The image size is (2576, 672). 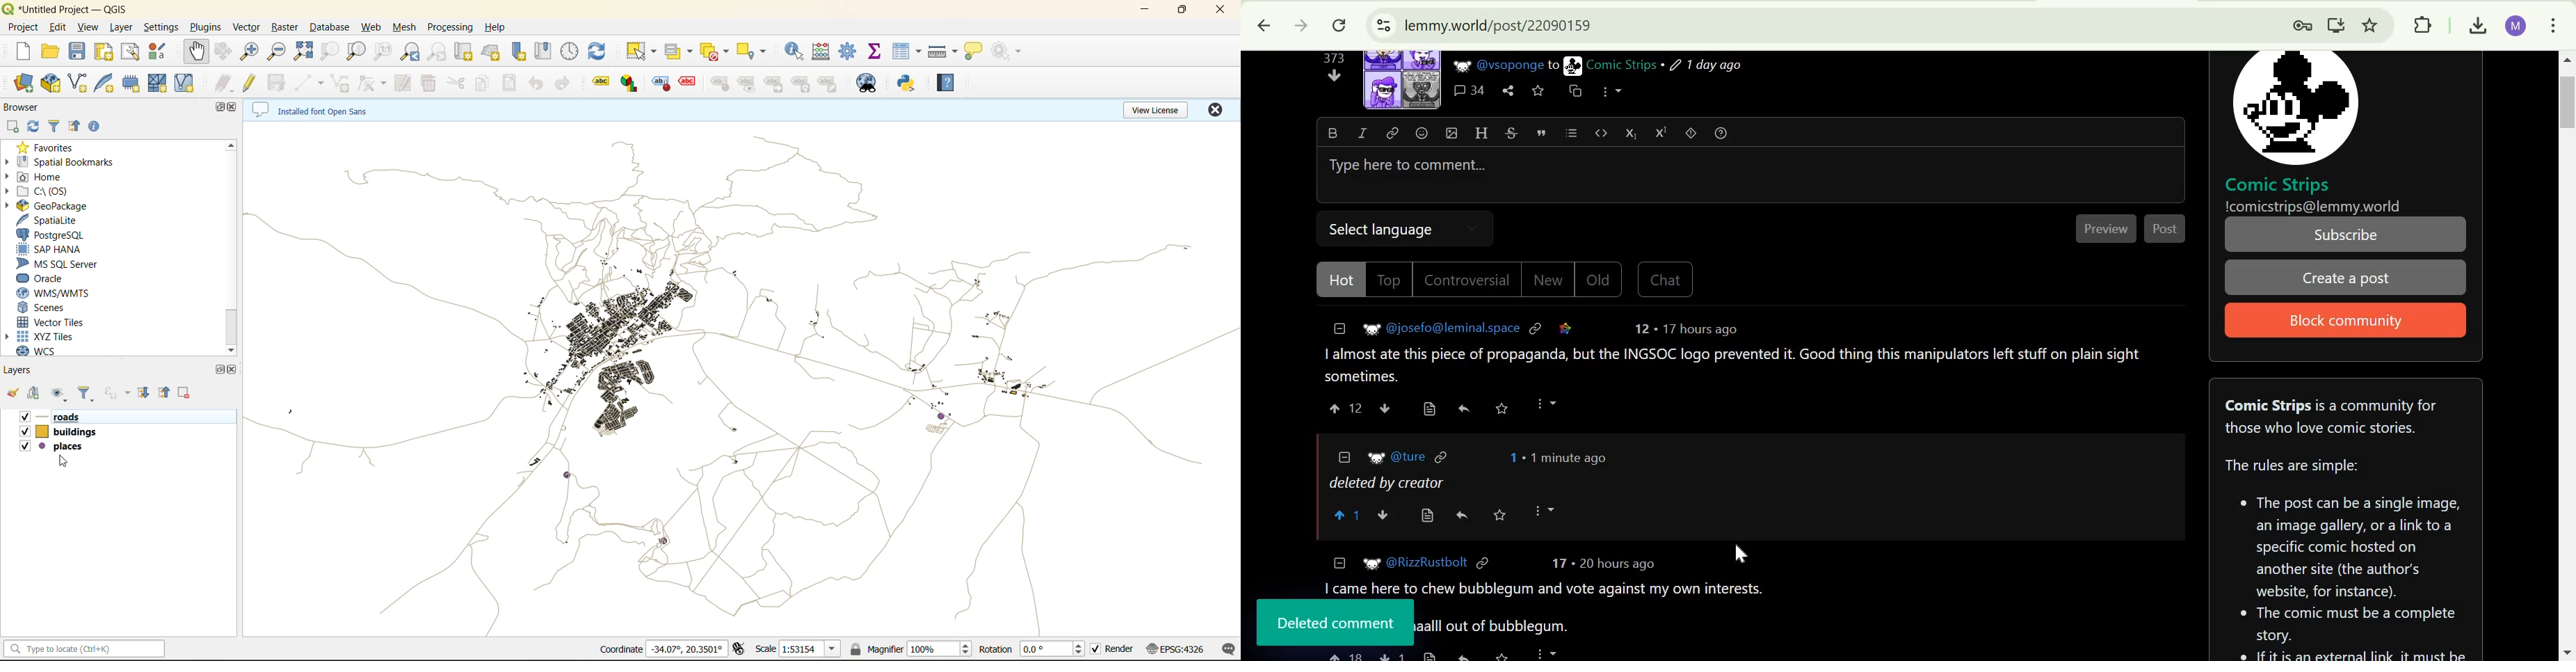 I want to click on render, so click(x=1111, y=649).